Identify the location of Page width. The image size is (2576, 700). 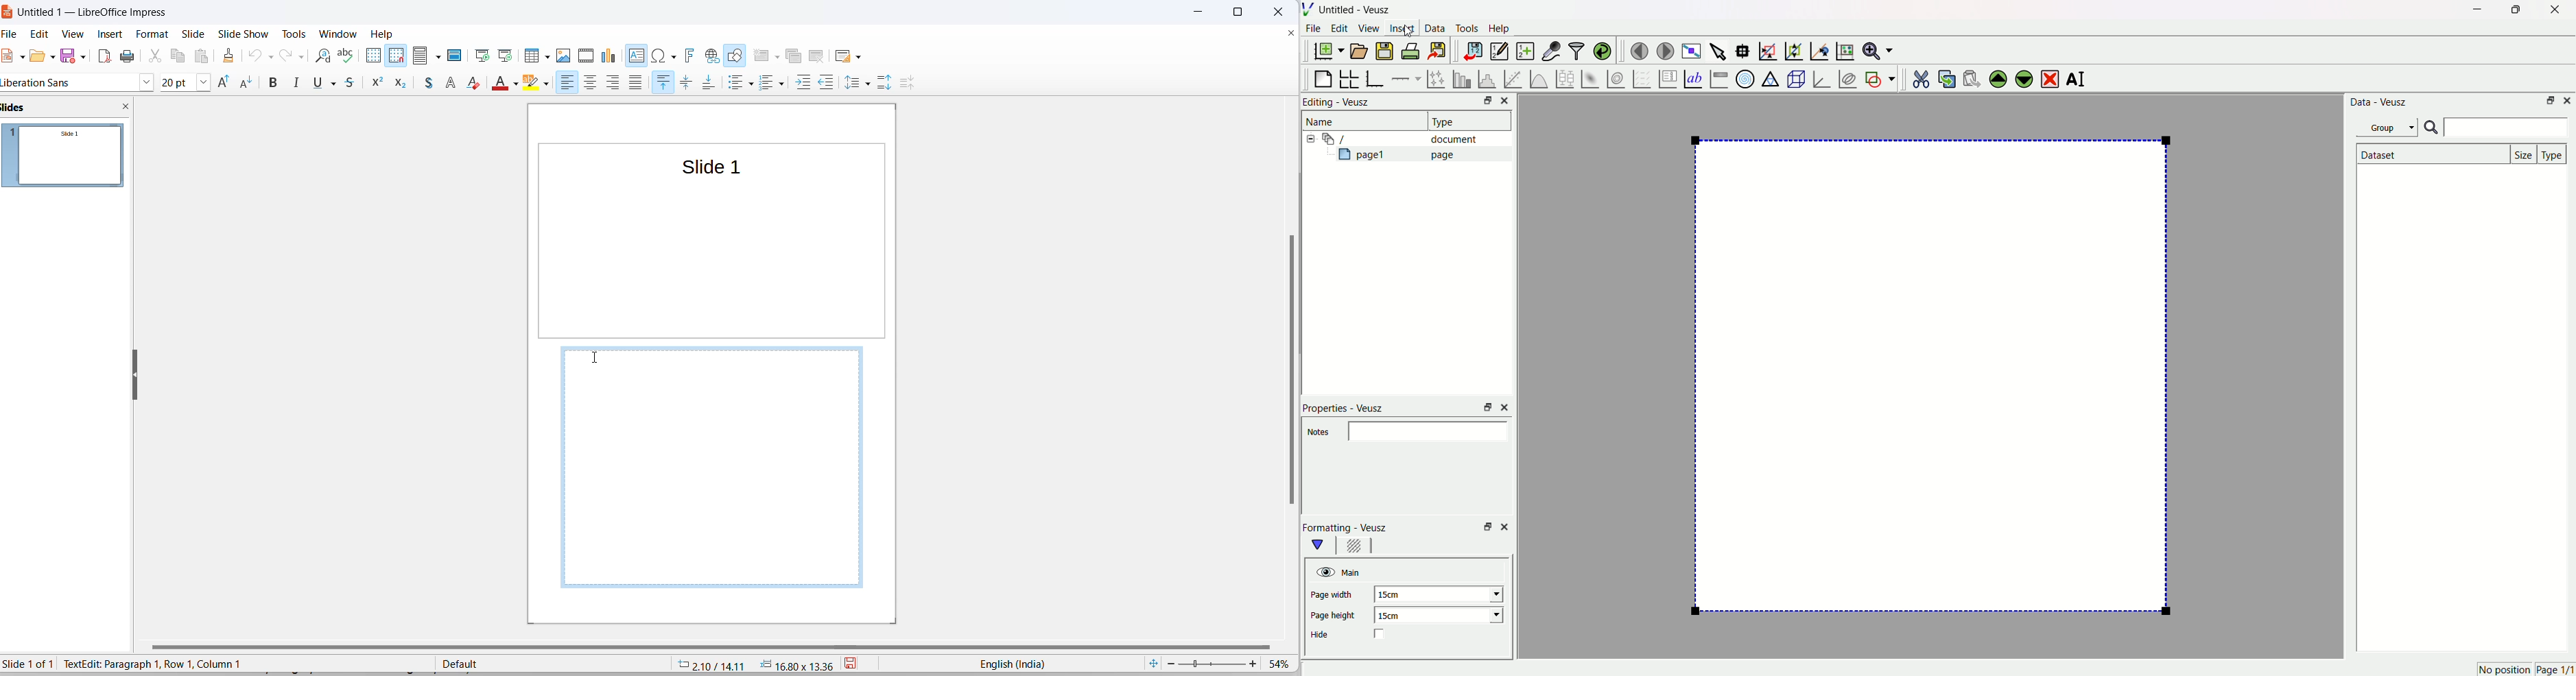
(1336, 596).